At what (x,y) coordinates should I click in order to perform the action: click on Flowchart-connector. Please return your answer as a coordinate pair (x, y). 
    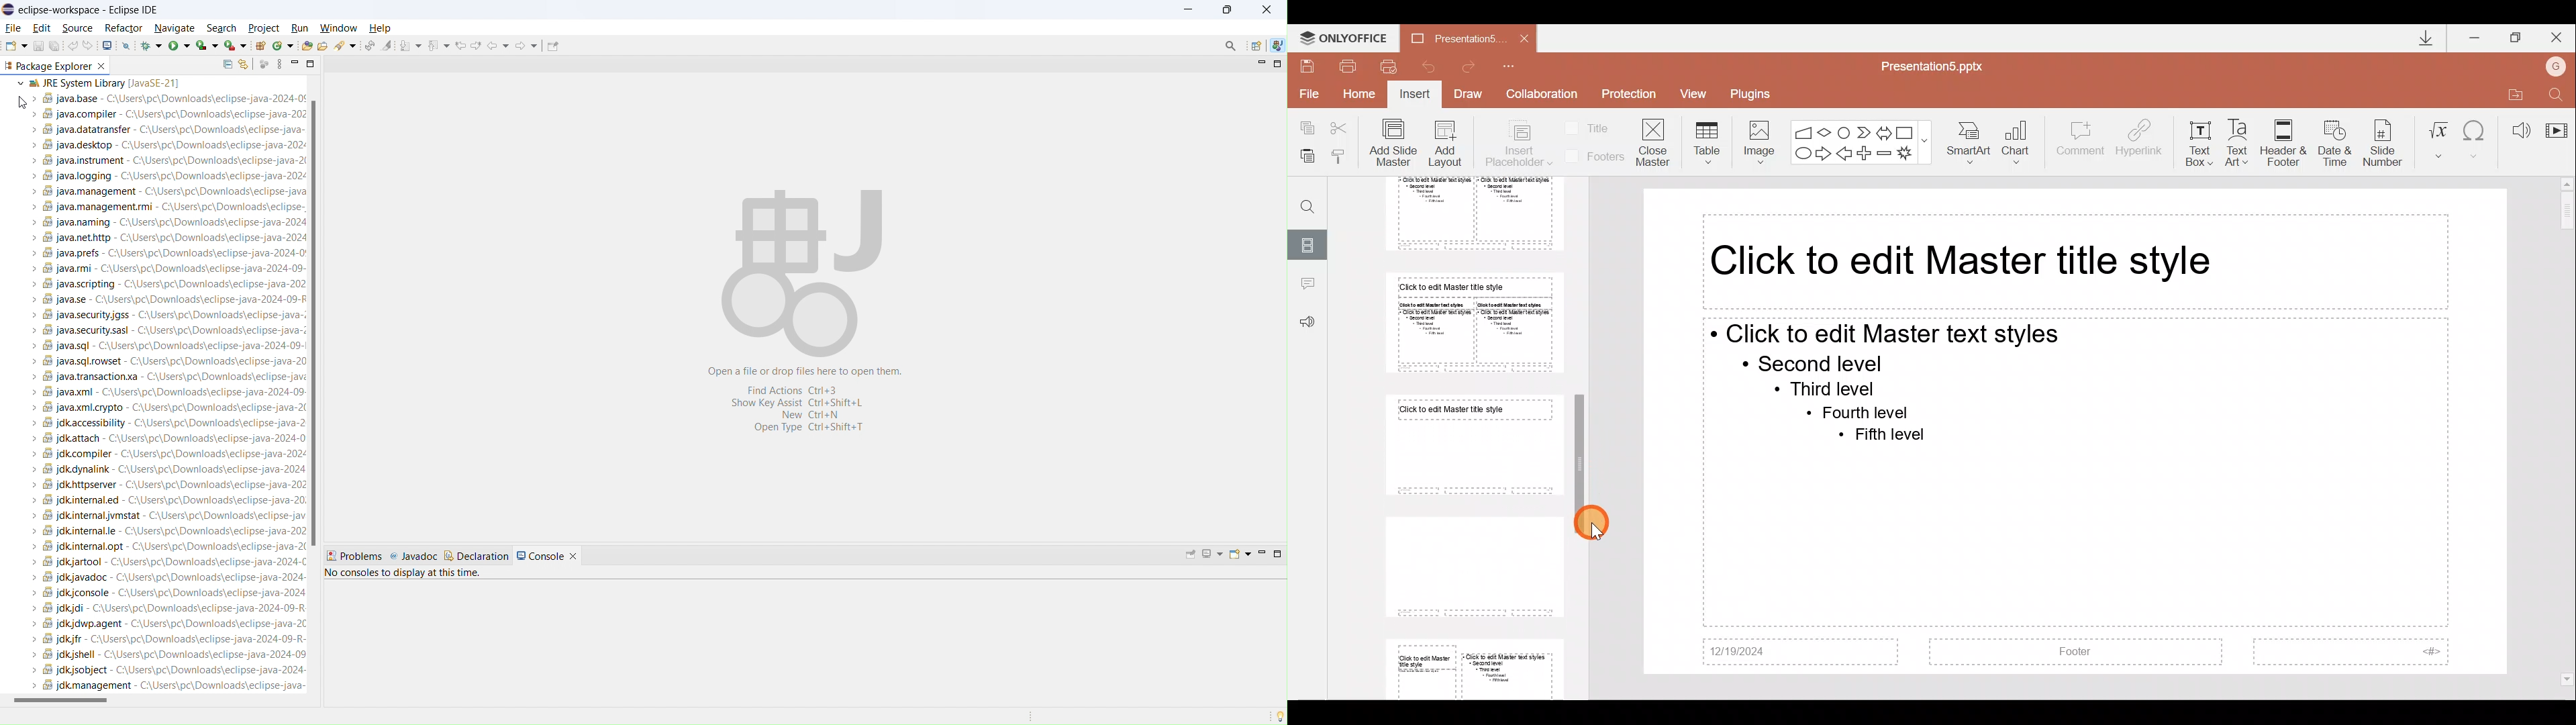
    Looking at the image, I should click on (1844, 130).